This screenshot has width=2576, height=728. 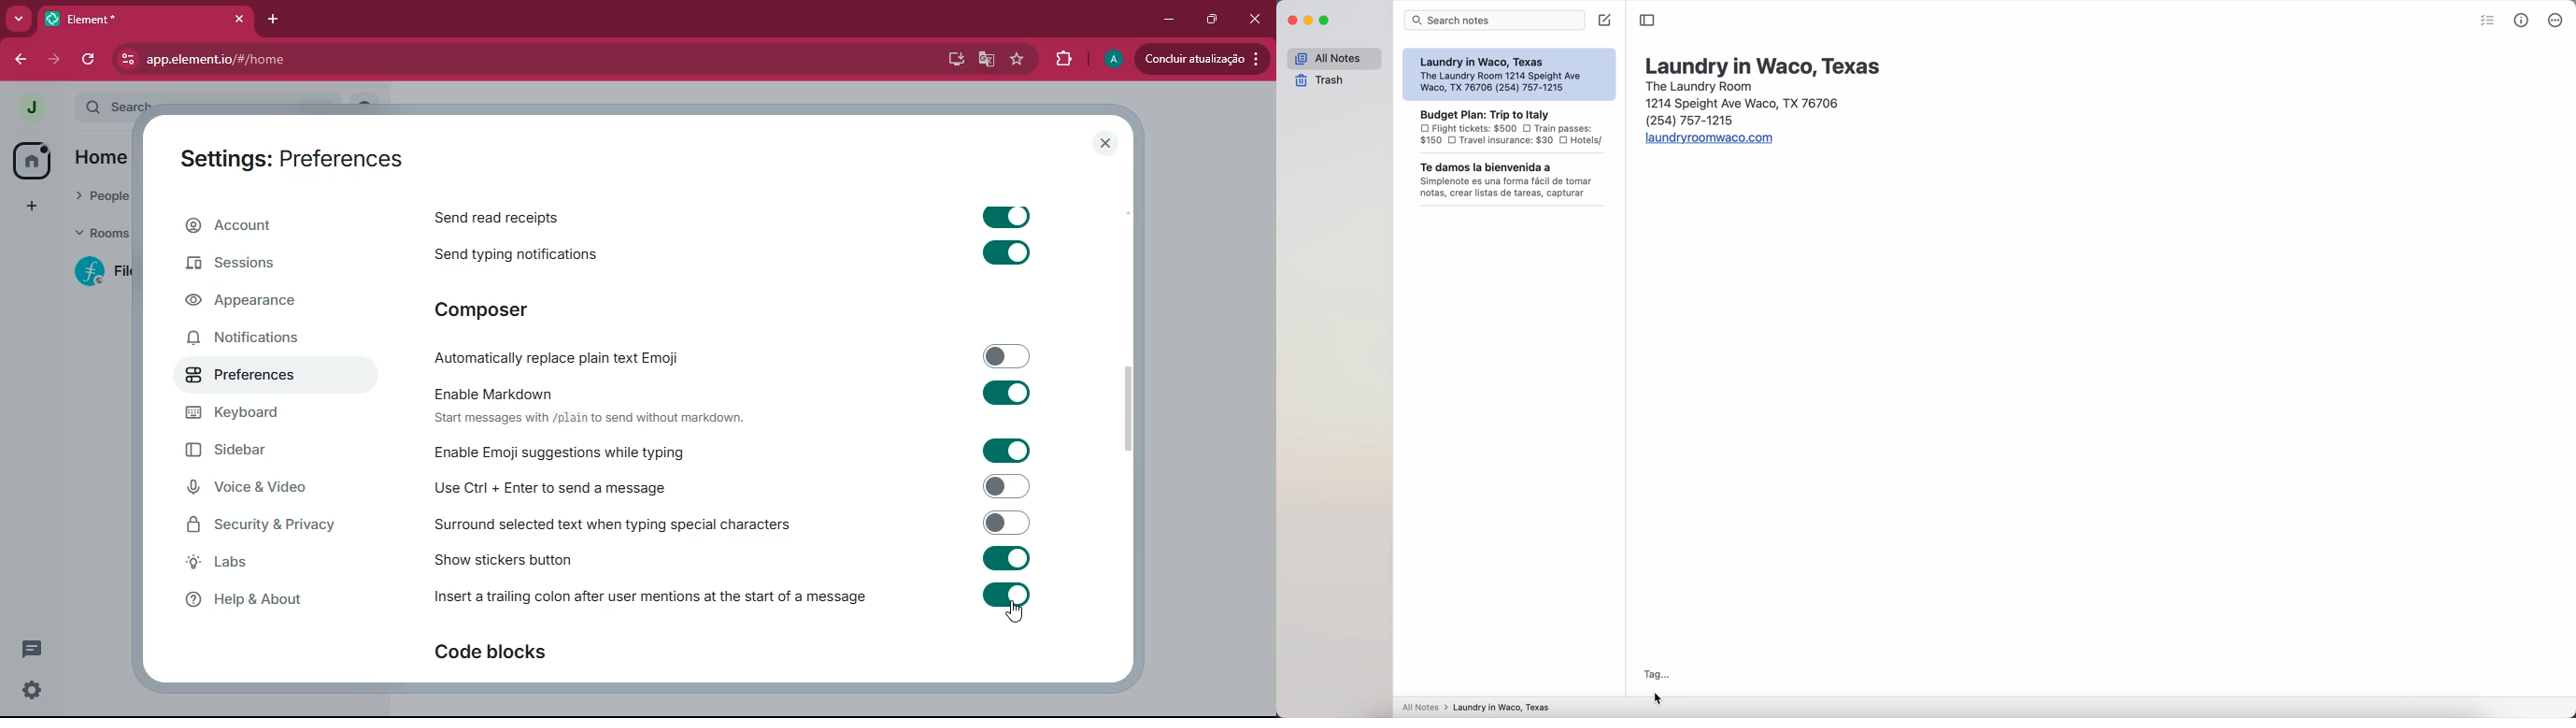 I want to click on search bar, so click(x=1495, y=21).